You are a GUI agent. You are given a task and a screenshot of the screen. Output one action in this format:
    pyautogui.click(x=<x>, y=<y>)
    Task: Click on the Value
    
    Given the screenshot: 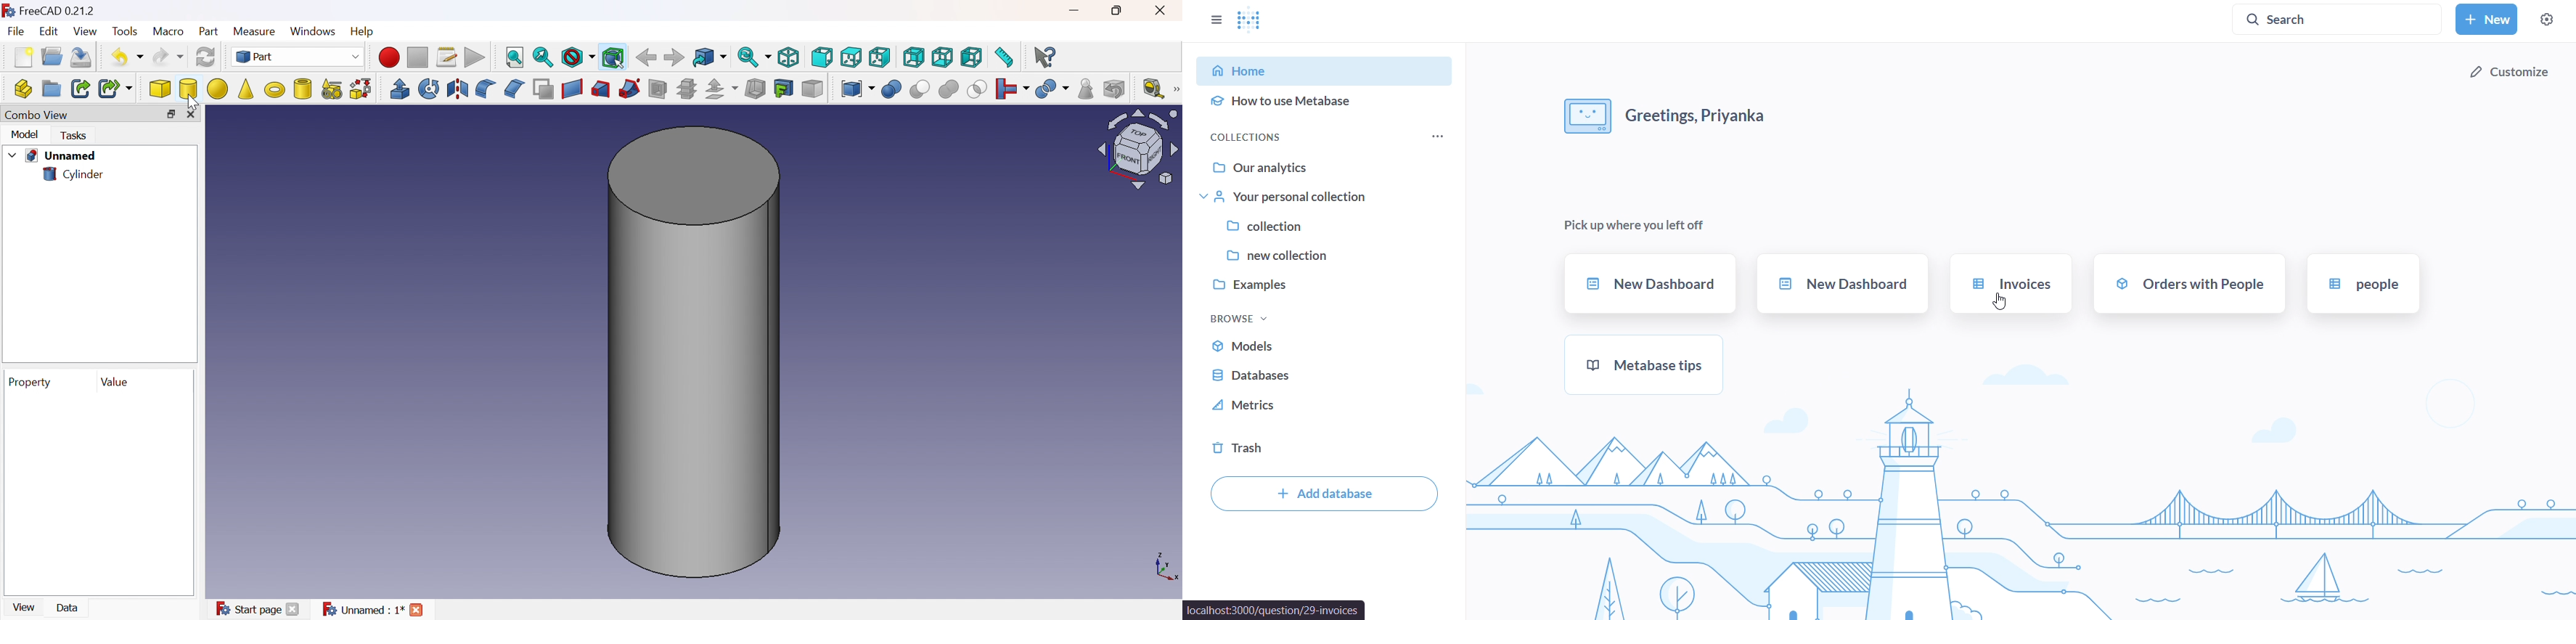 What is the action you would take?
    pyautogui.click(x=116, y=383)
    